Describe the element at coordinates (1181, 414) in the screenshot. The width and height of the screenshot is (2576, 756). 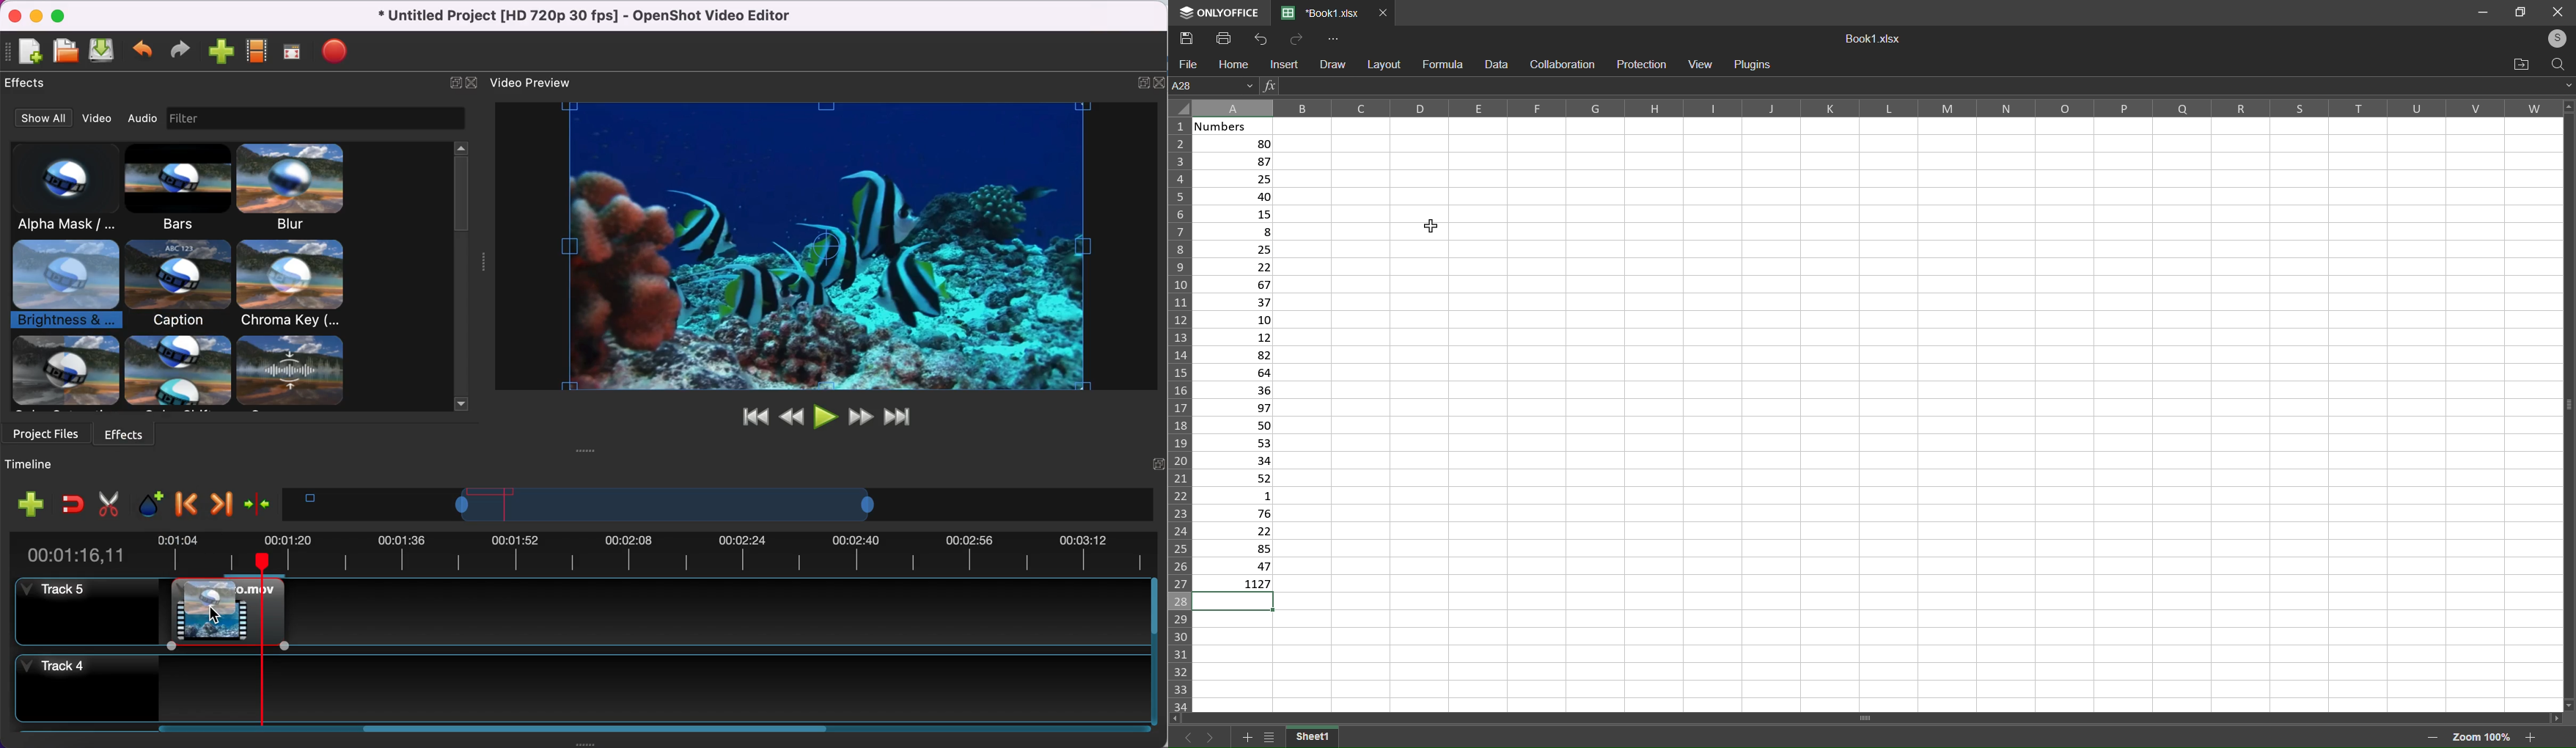
I see `Row label` at that location.